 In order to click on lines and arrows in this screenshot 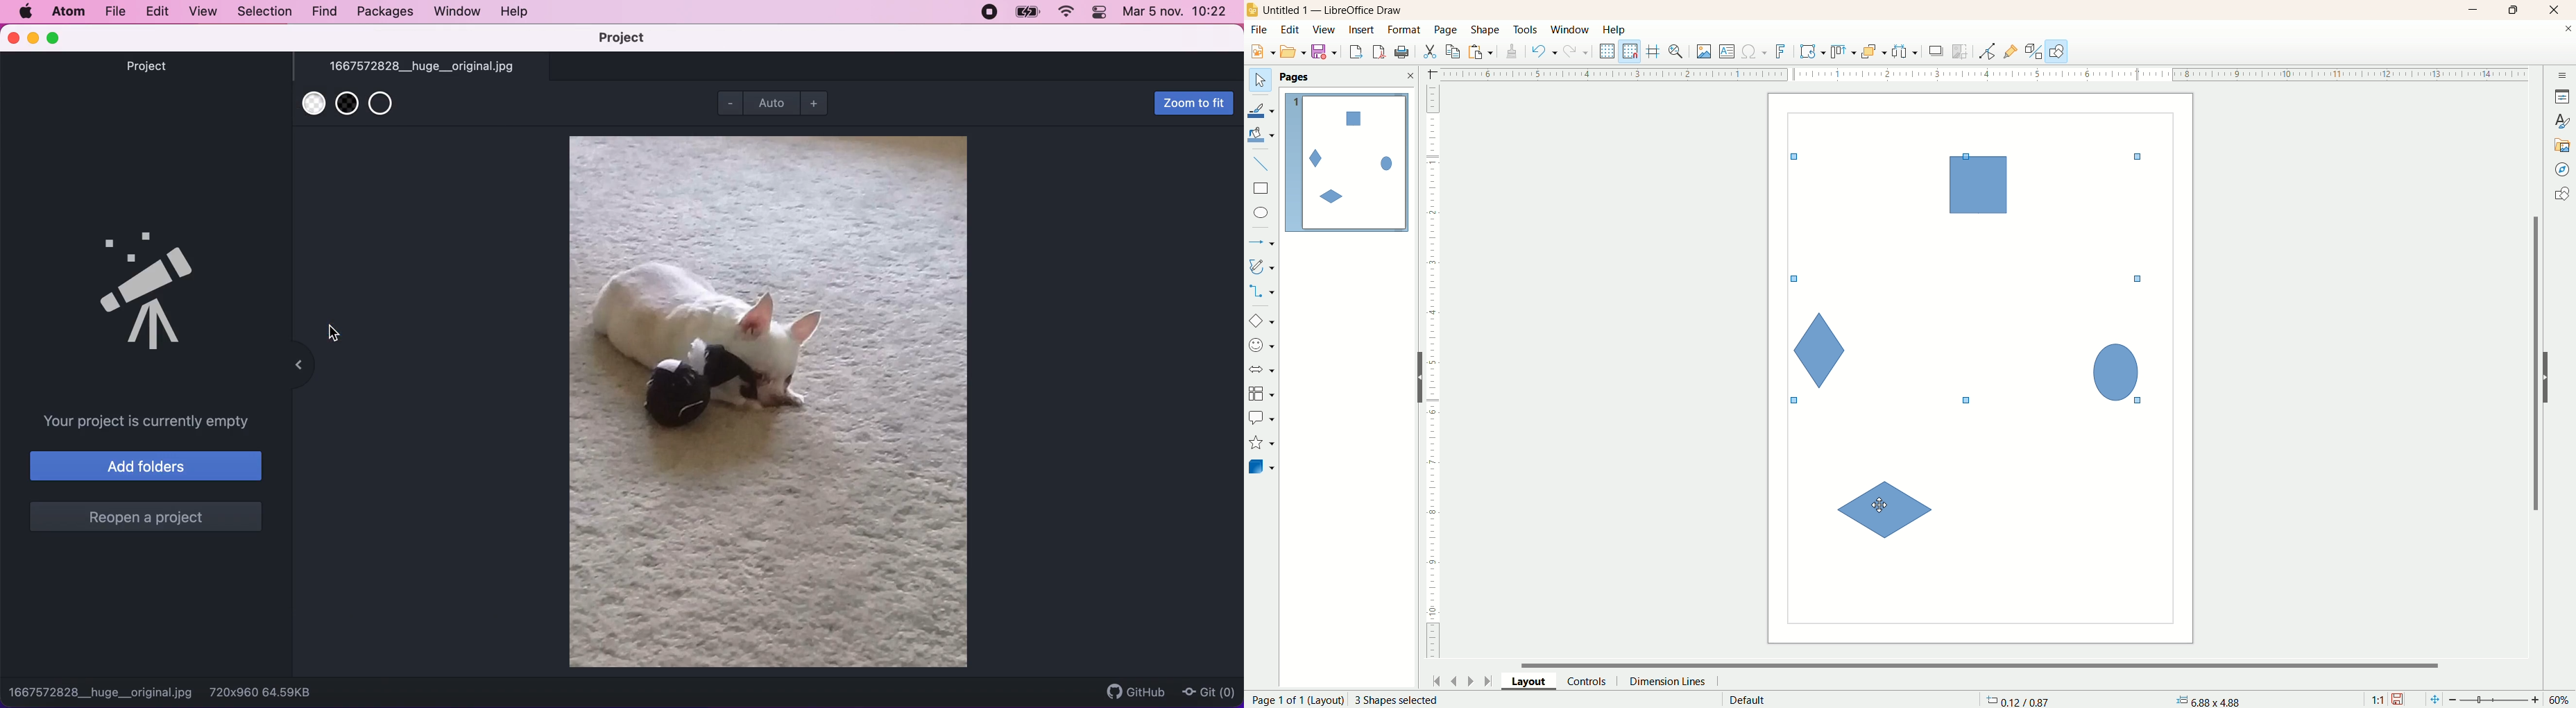, I will do `click(1263, 243)`.